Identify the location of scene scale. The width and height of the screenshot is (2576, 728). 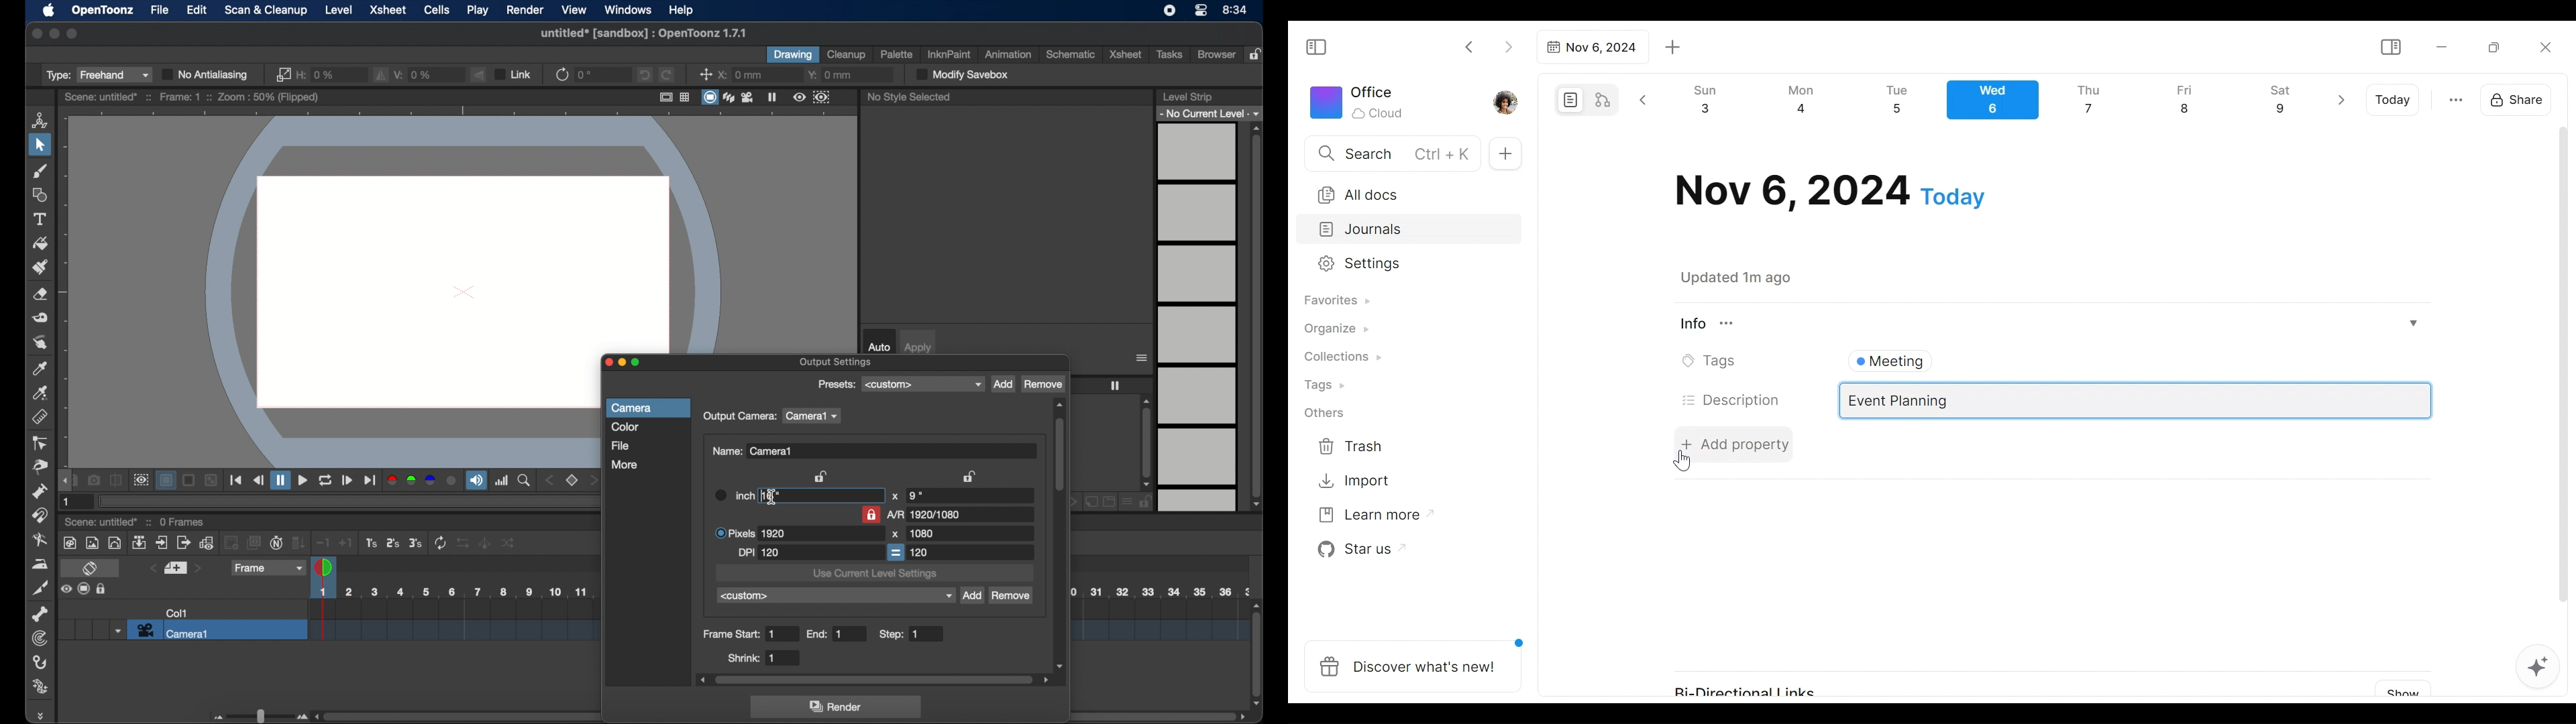
(451, 592).